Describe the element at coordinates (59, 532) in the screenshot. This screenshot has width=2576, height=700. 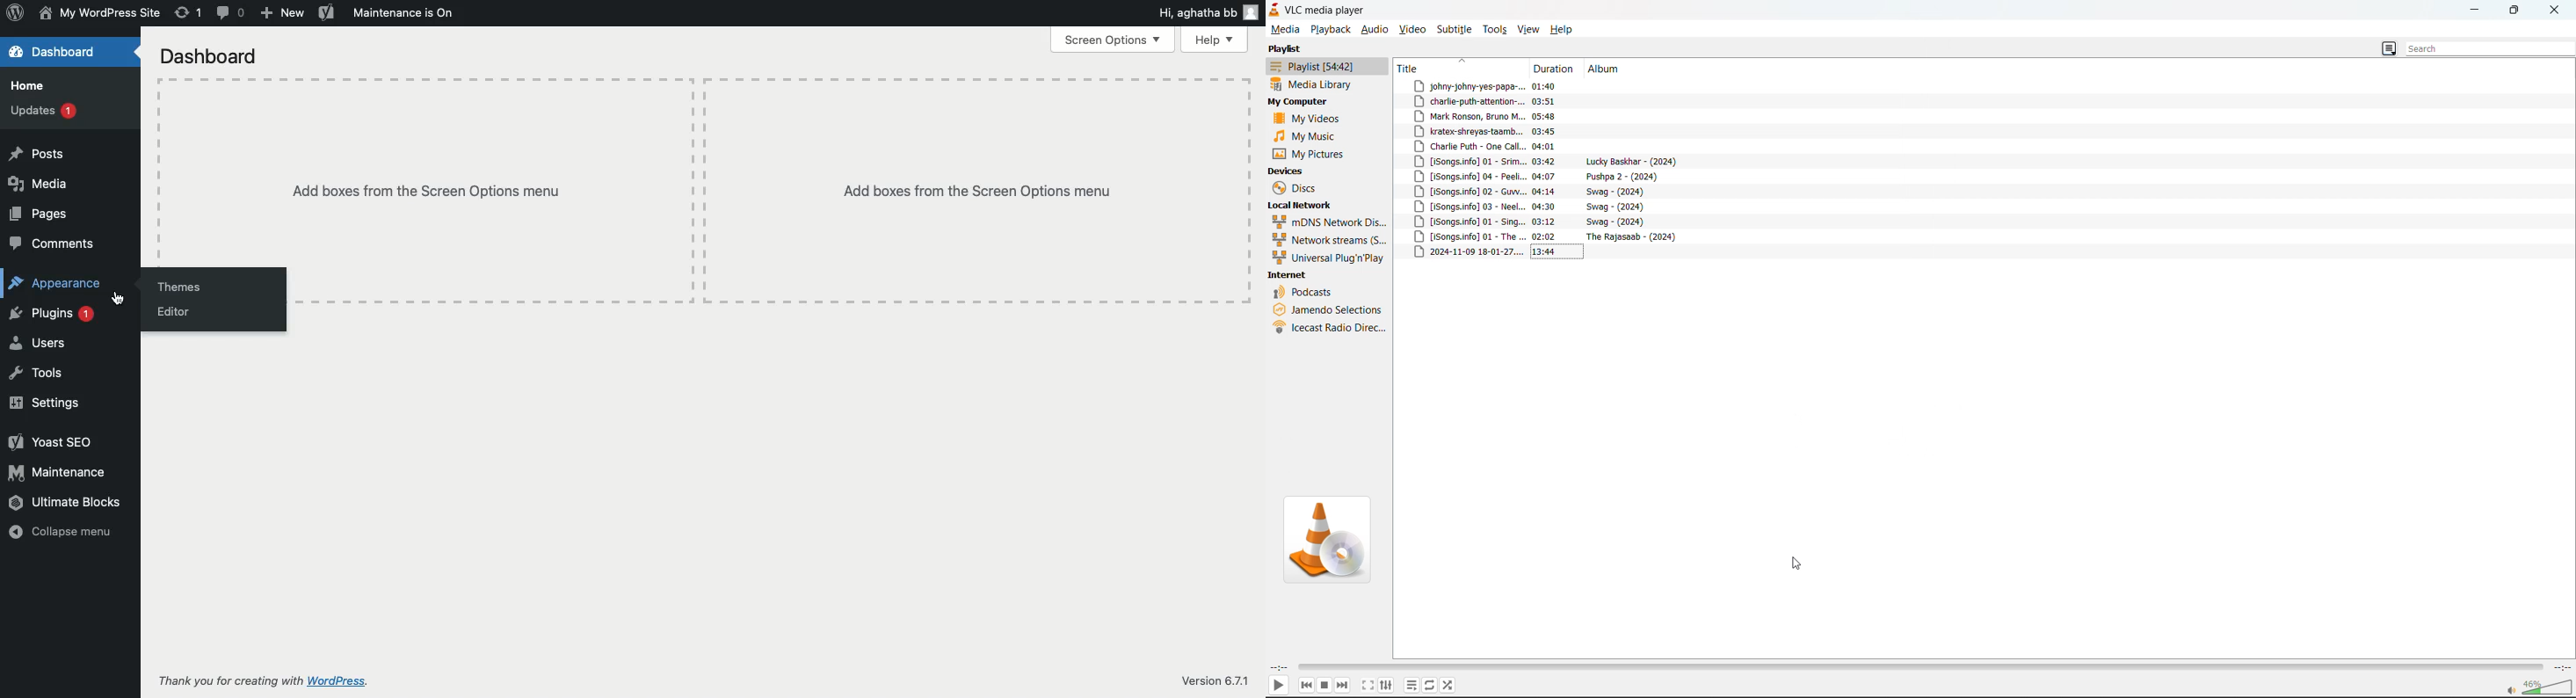
I see `Collapse menu` at that location.